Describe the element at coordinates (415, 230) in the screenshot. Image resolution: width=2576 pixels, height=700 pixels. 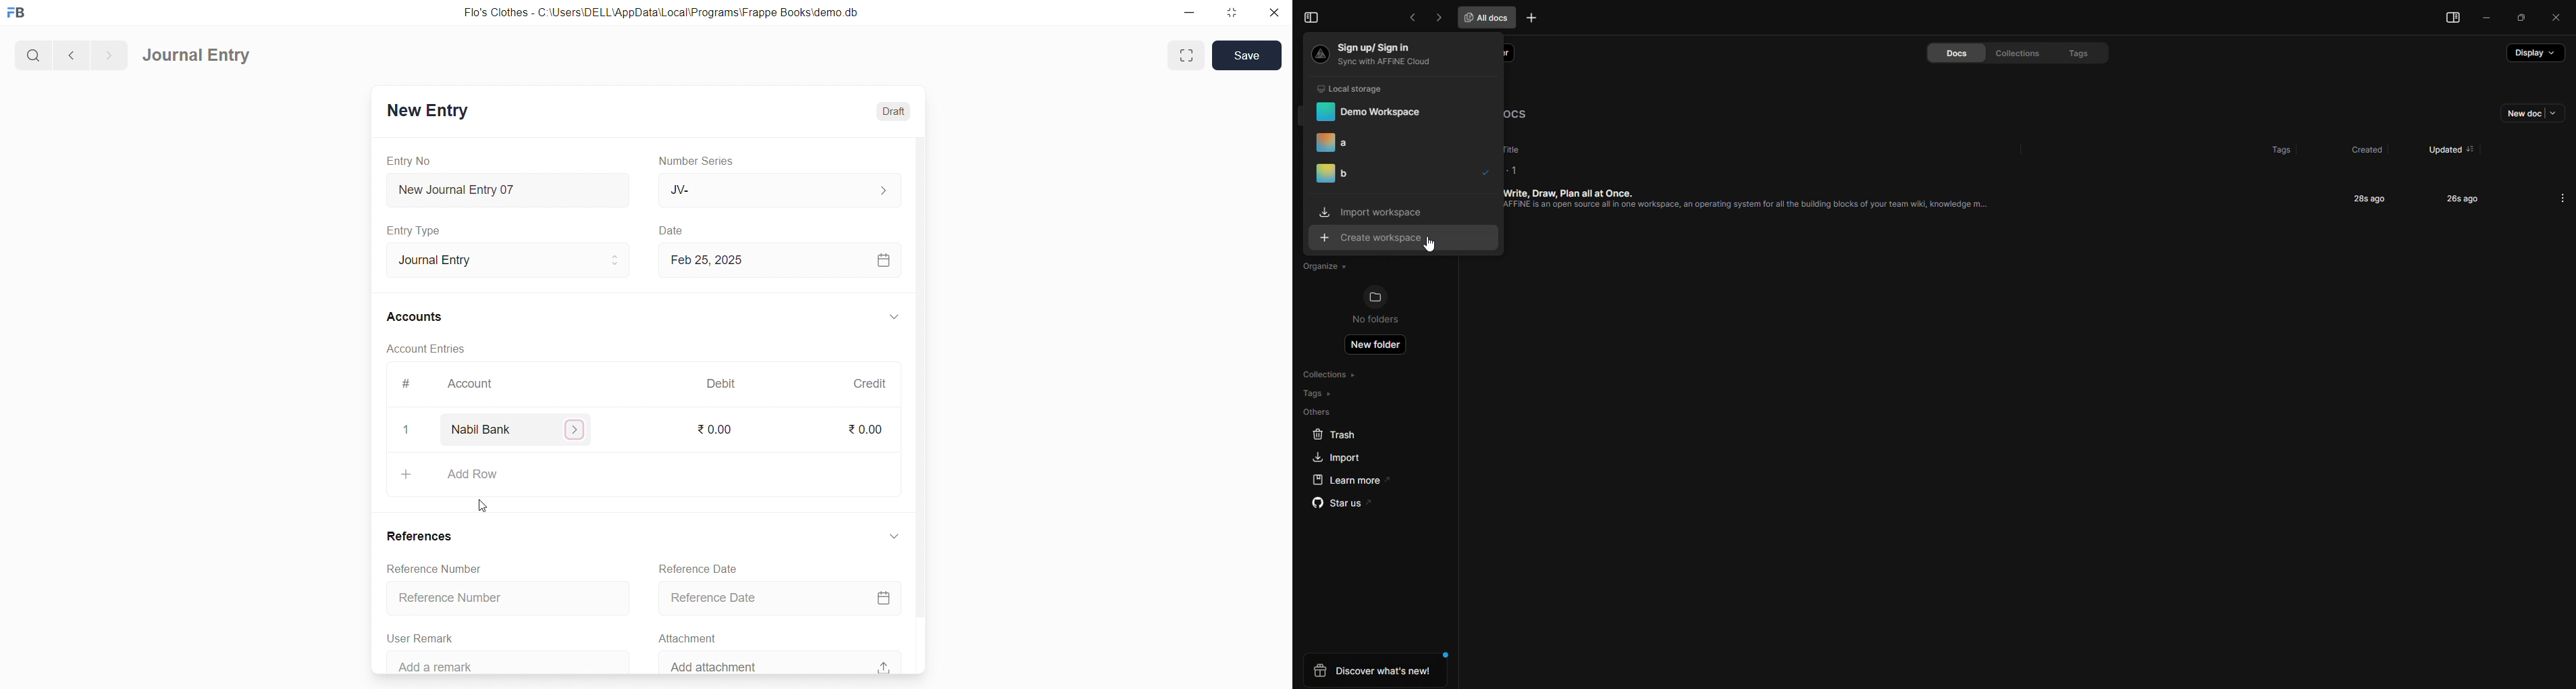
I see `Entry Type` at that location.